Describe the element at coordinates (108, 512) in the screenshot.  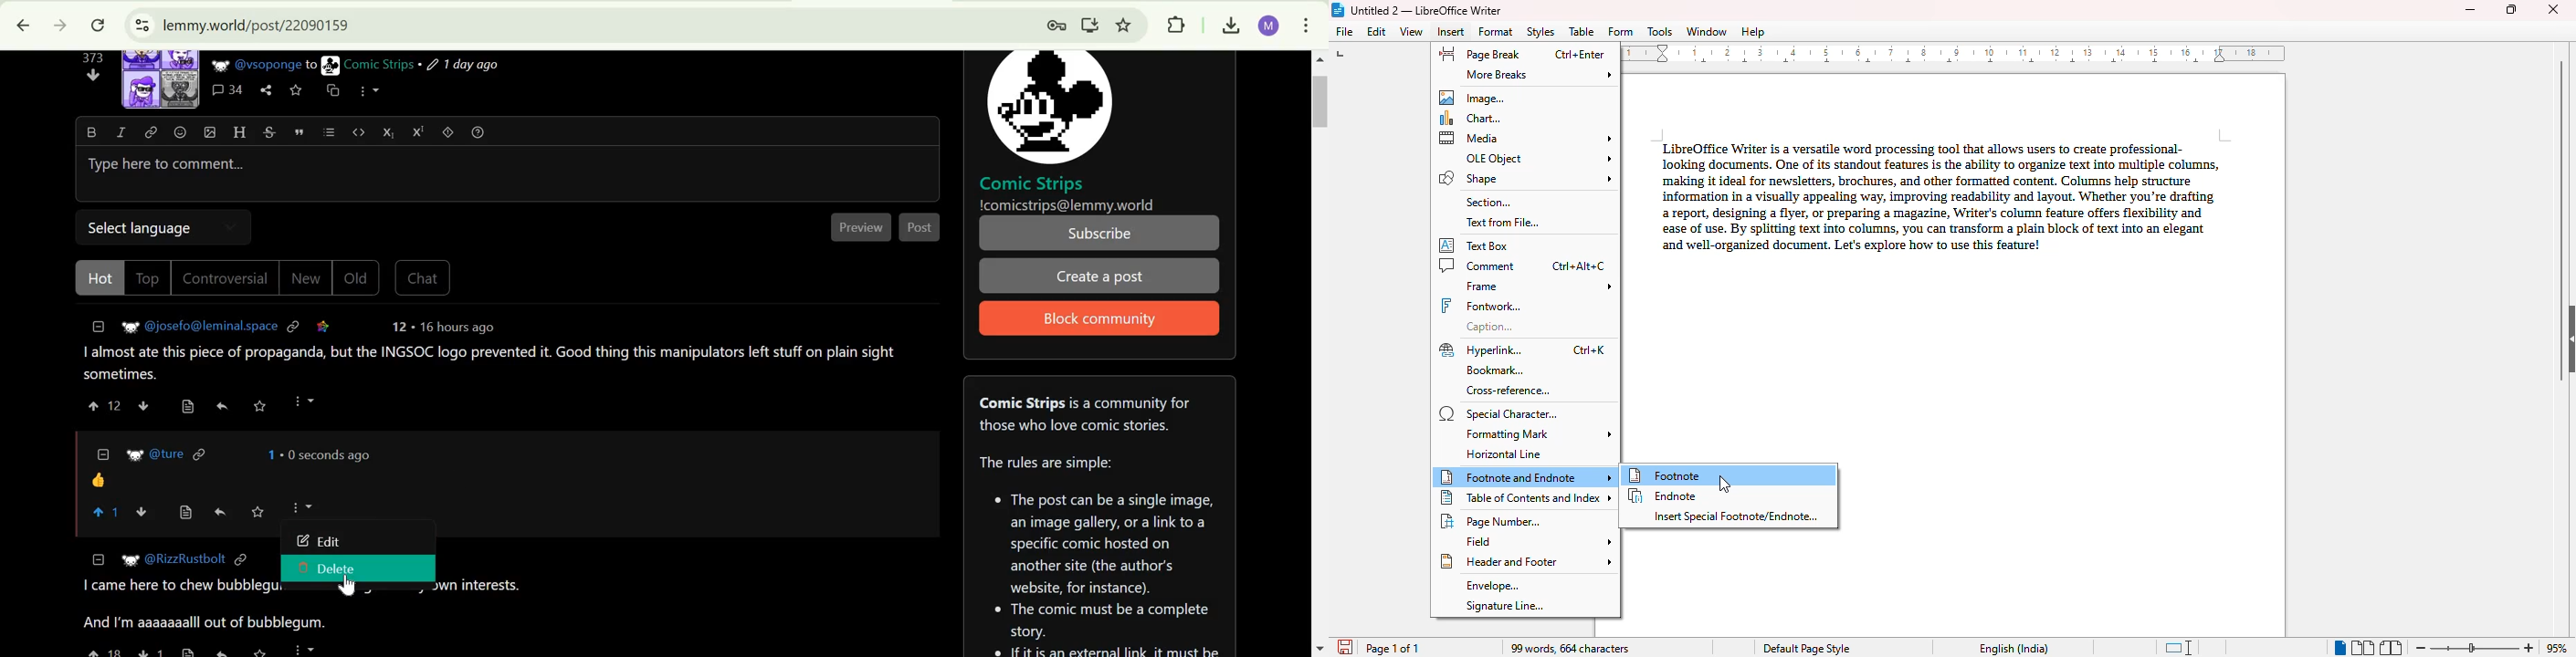
I see `1 upvote` at that location.